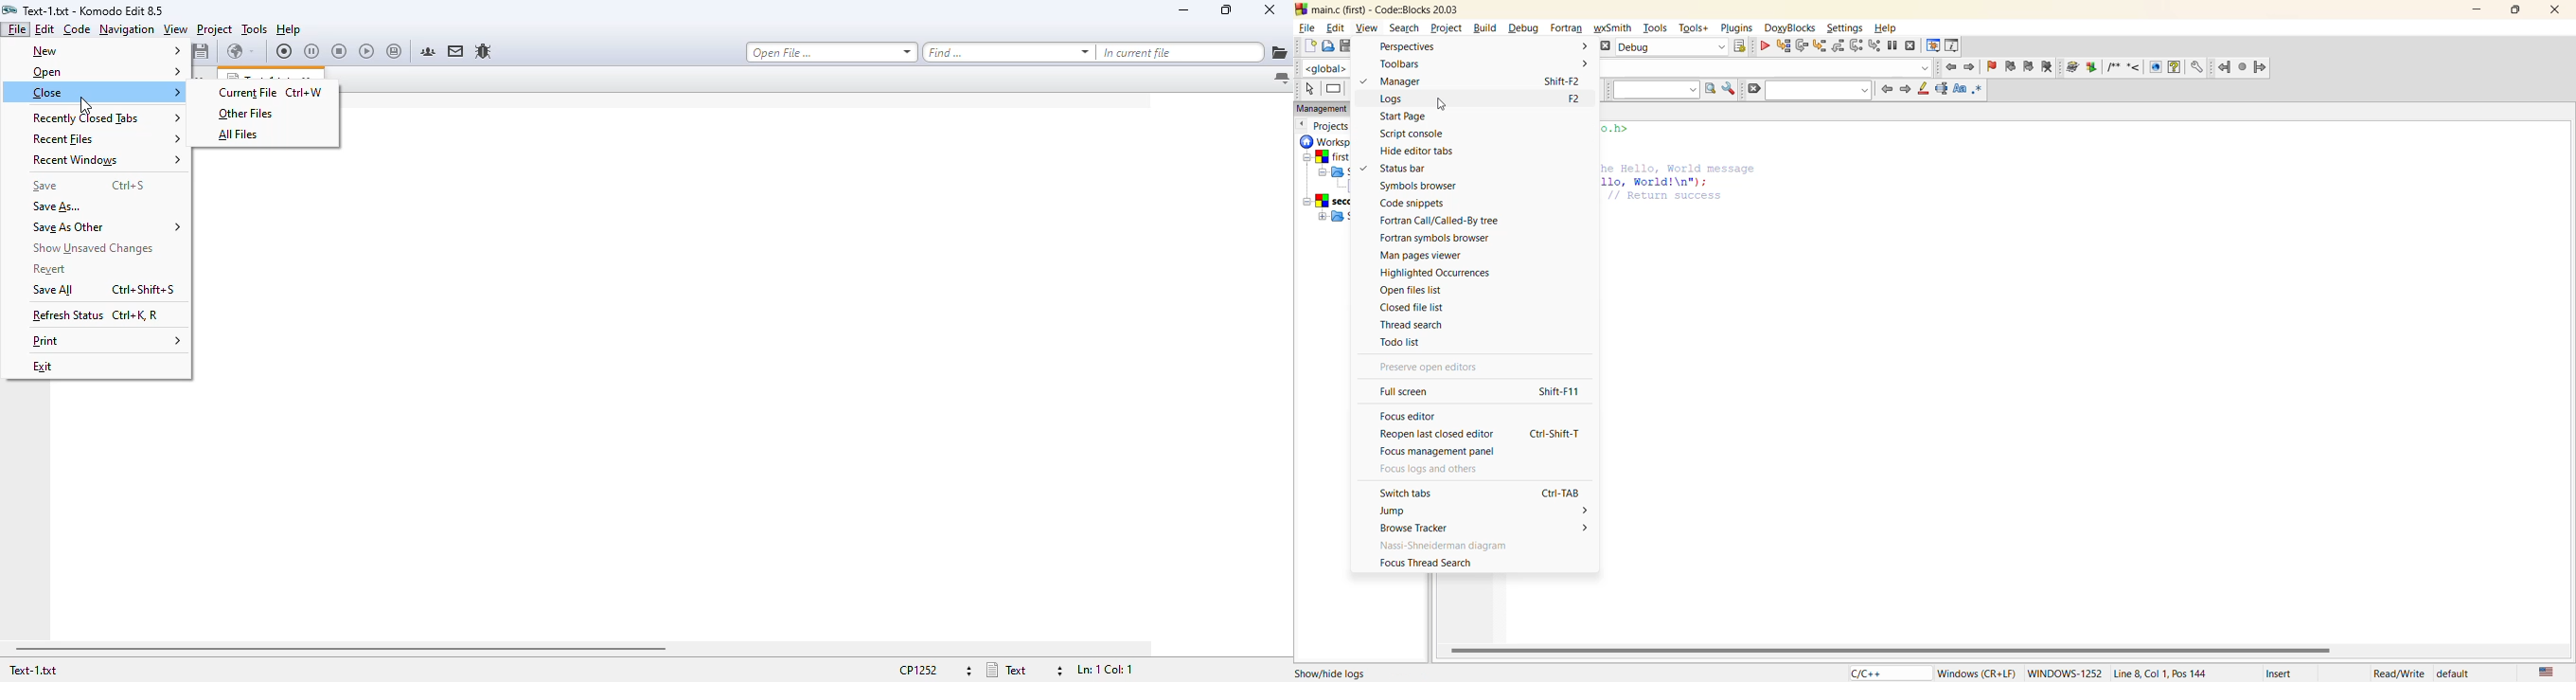 This screenshot has height=700, width=2576. I want to click on focus management panel, so click(1454, 451).